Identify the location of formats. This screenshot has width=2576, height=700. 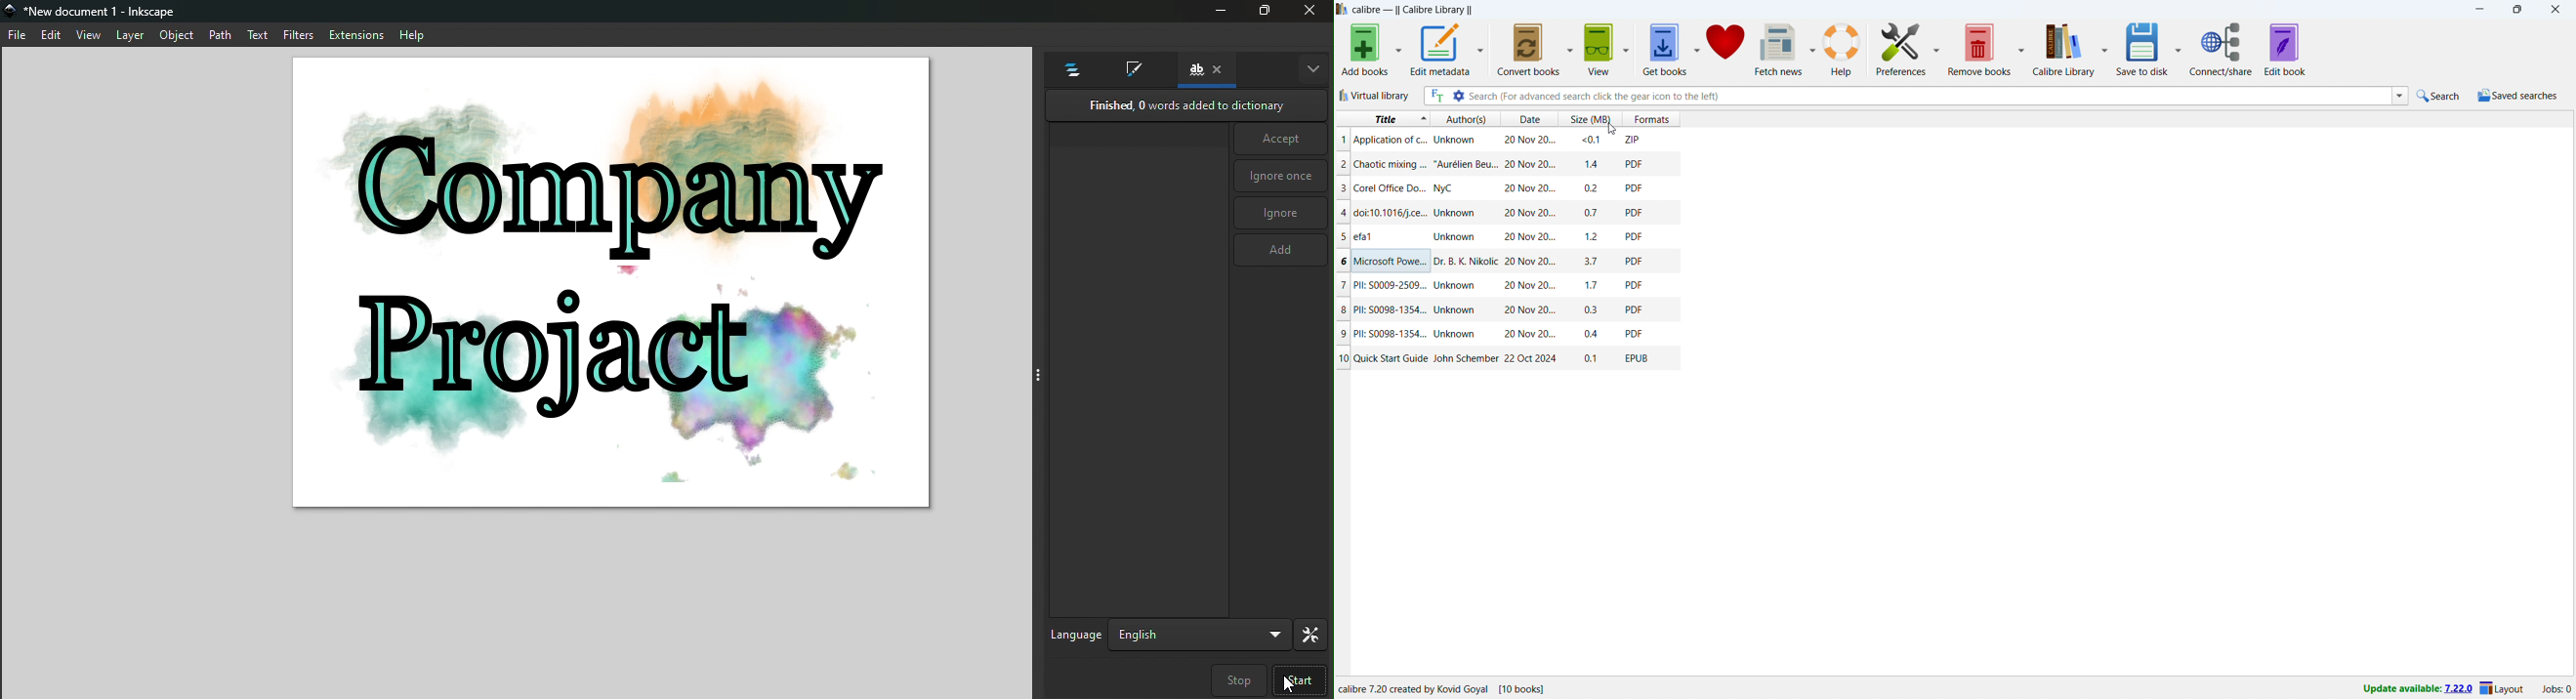
(1586, 118).